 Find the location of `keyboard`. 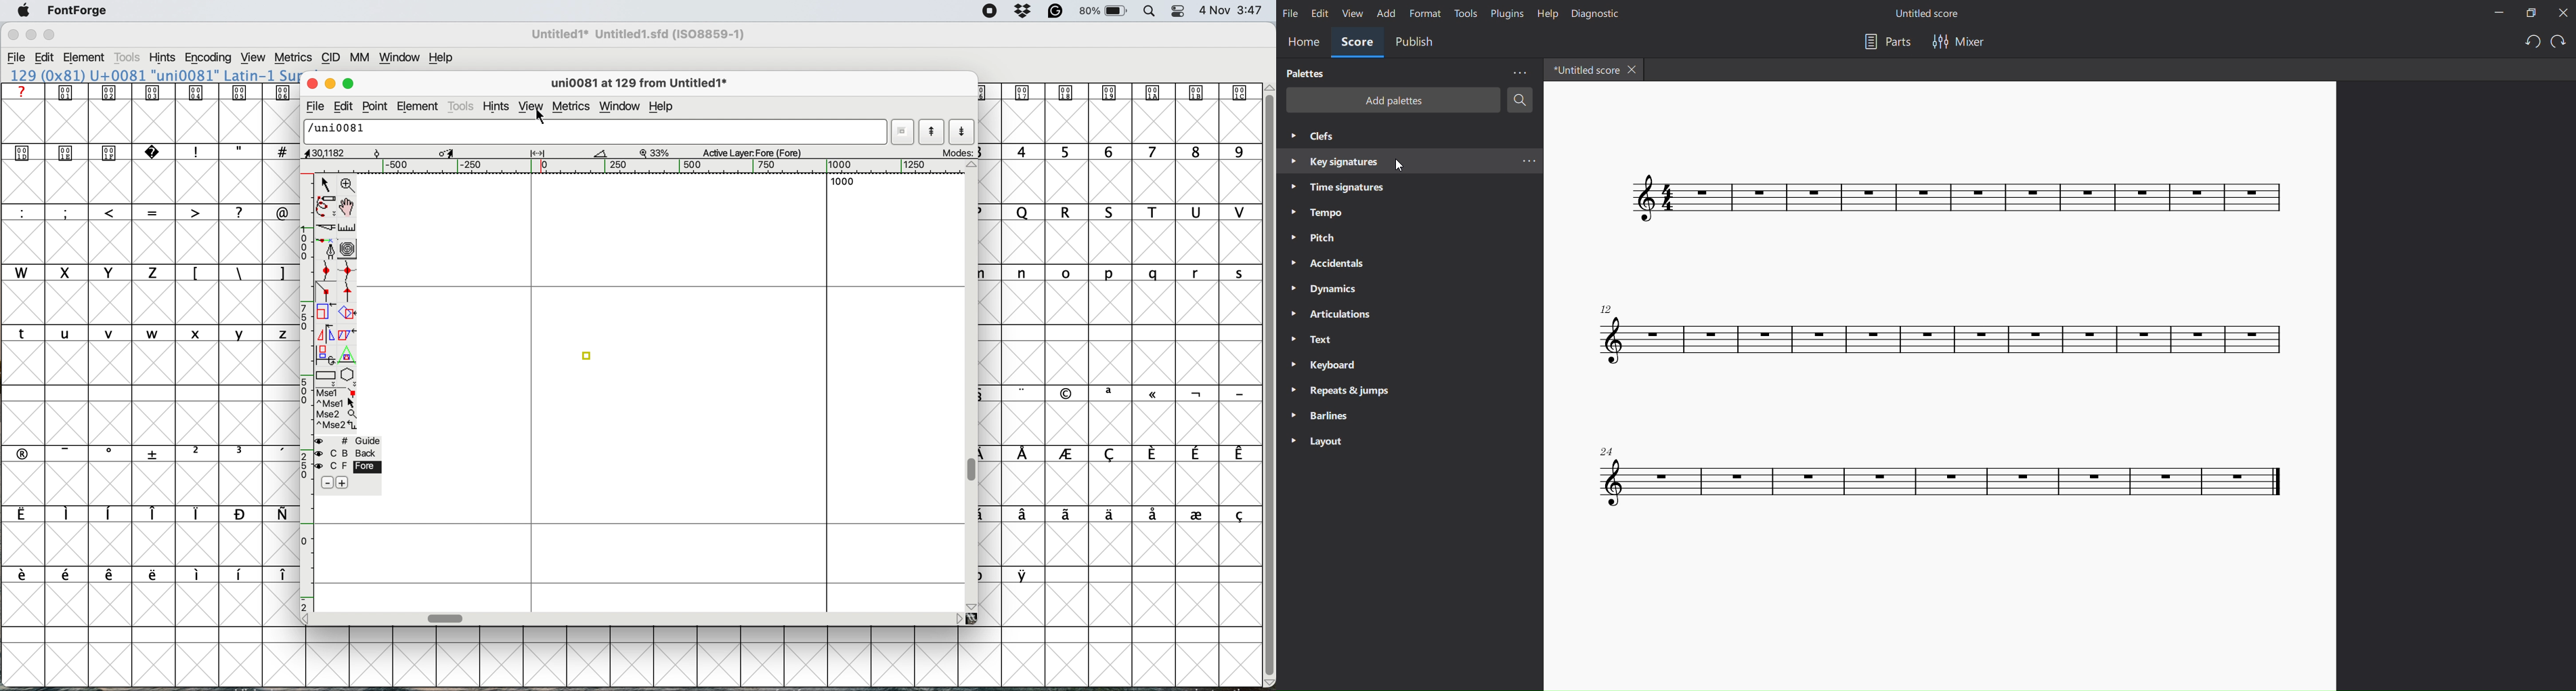

keyboard is located at coordinates (1326, 364).